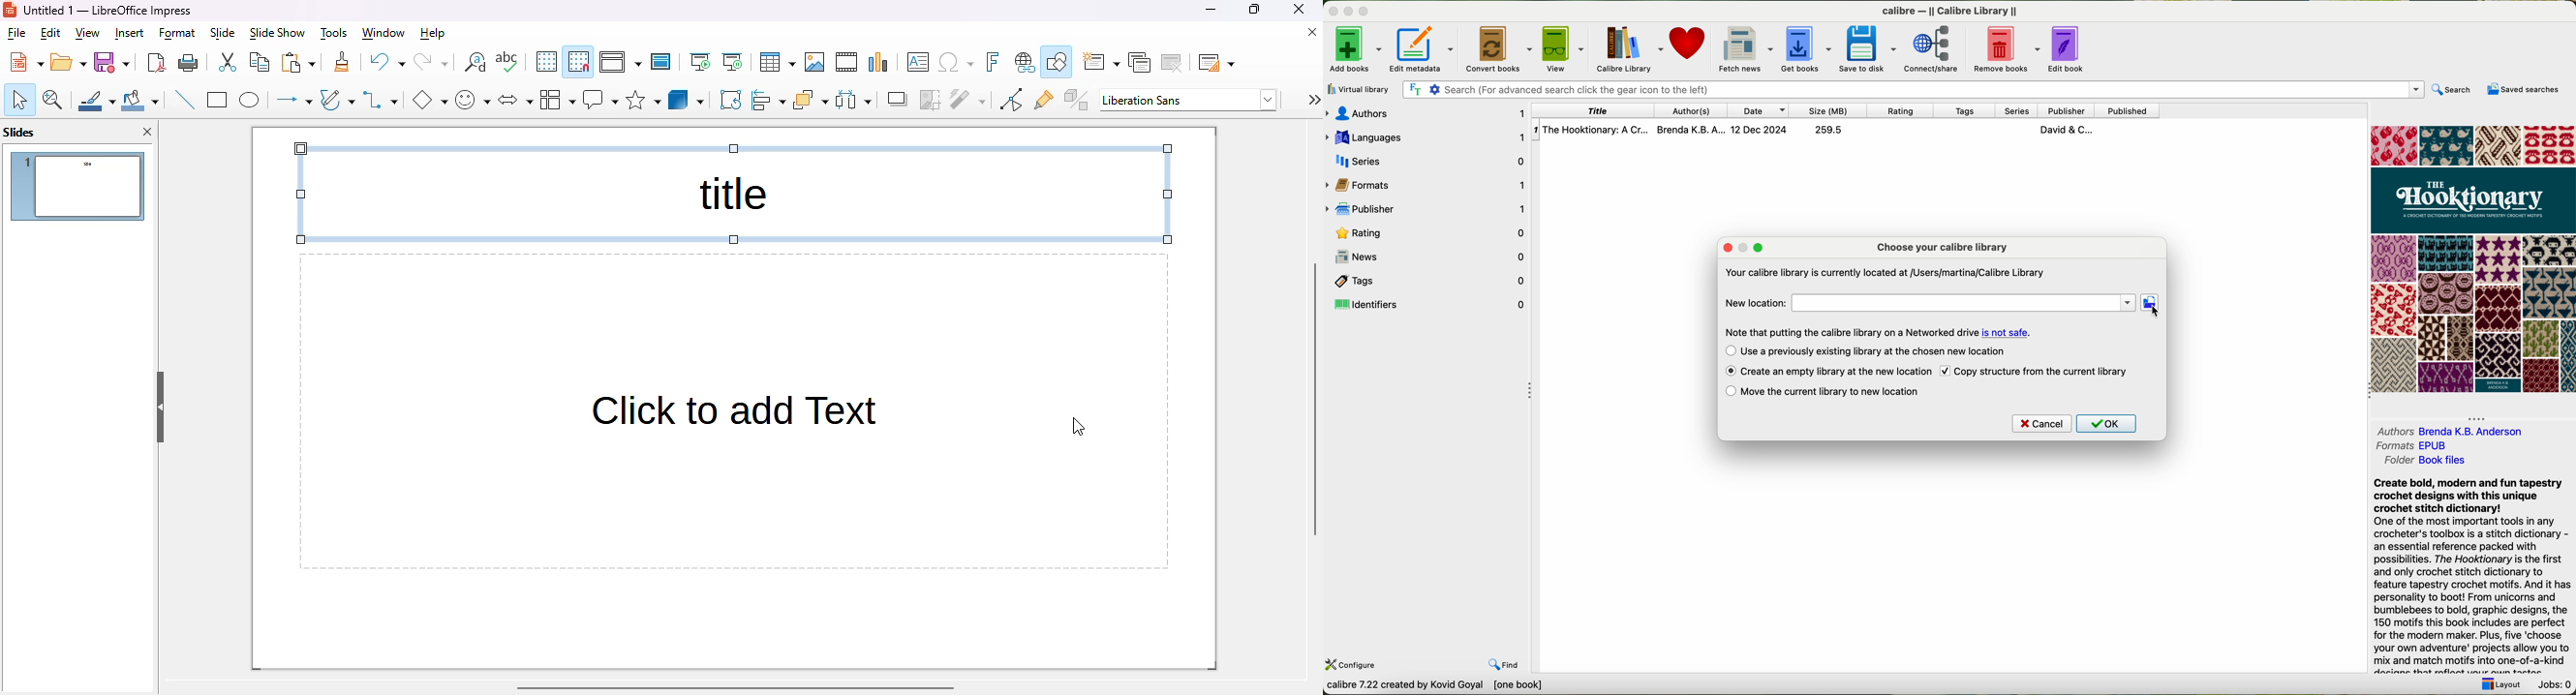  Describe the element at coordinates (1807, 49) in the screenshot. I see `get books` at that location.